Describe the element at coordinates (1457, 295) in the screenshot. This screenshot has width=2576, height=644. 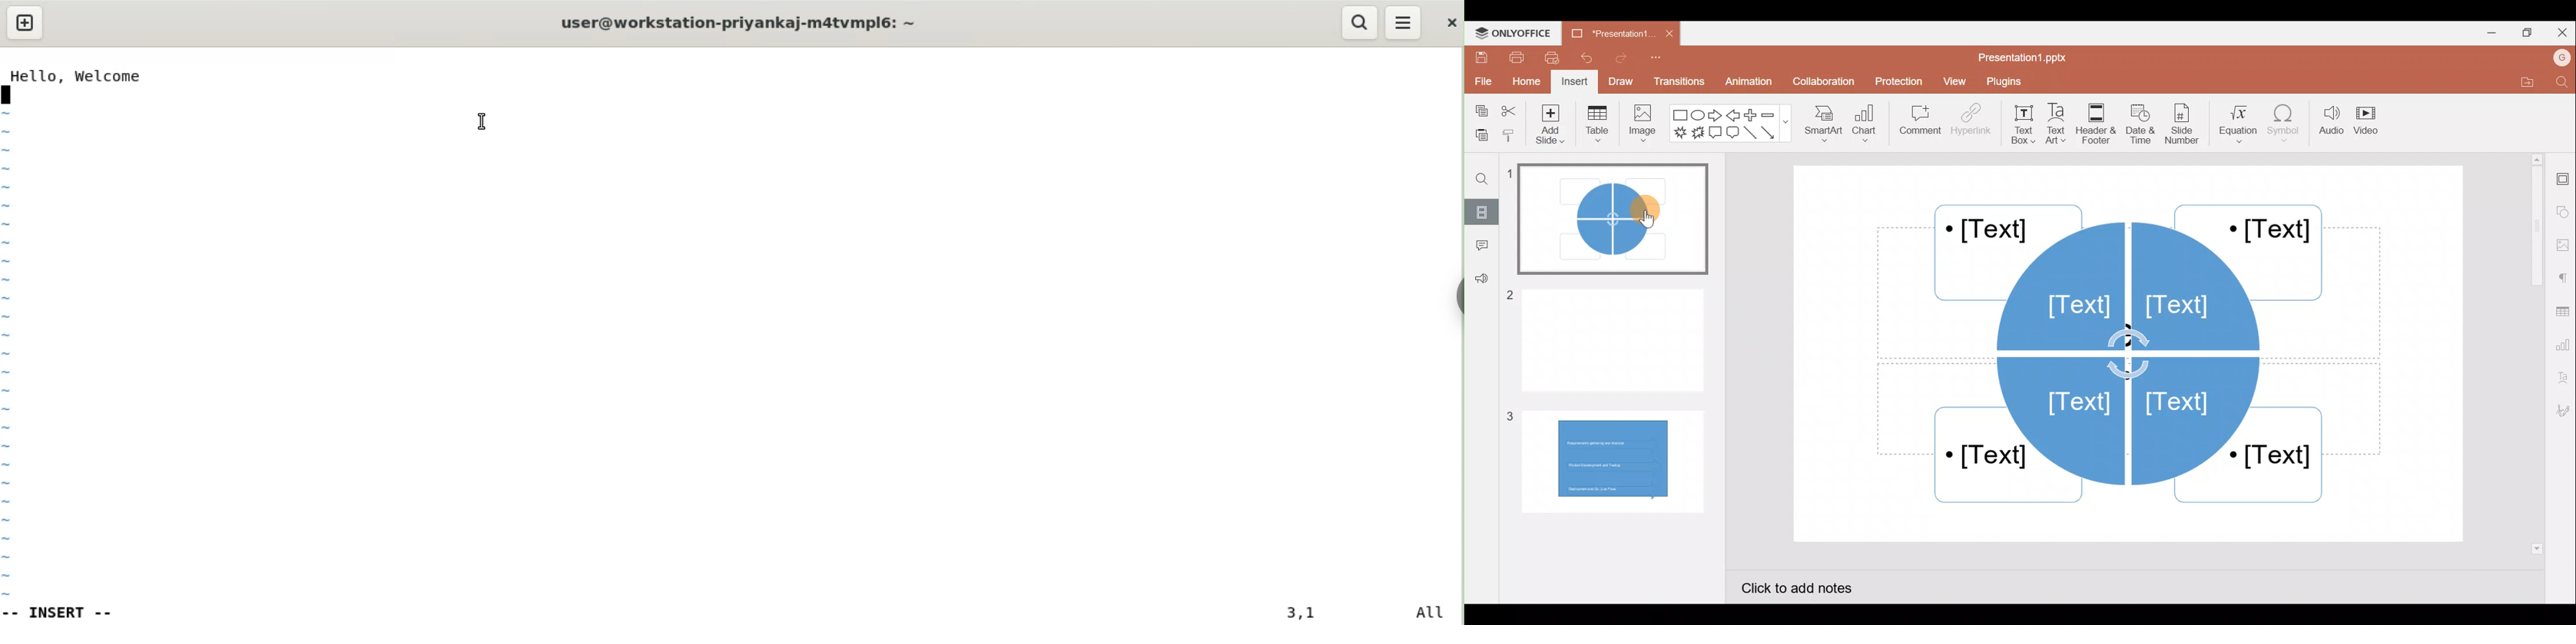
I see `sidebar` at that location.